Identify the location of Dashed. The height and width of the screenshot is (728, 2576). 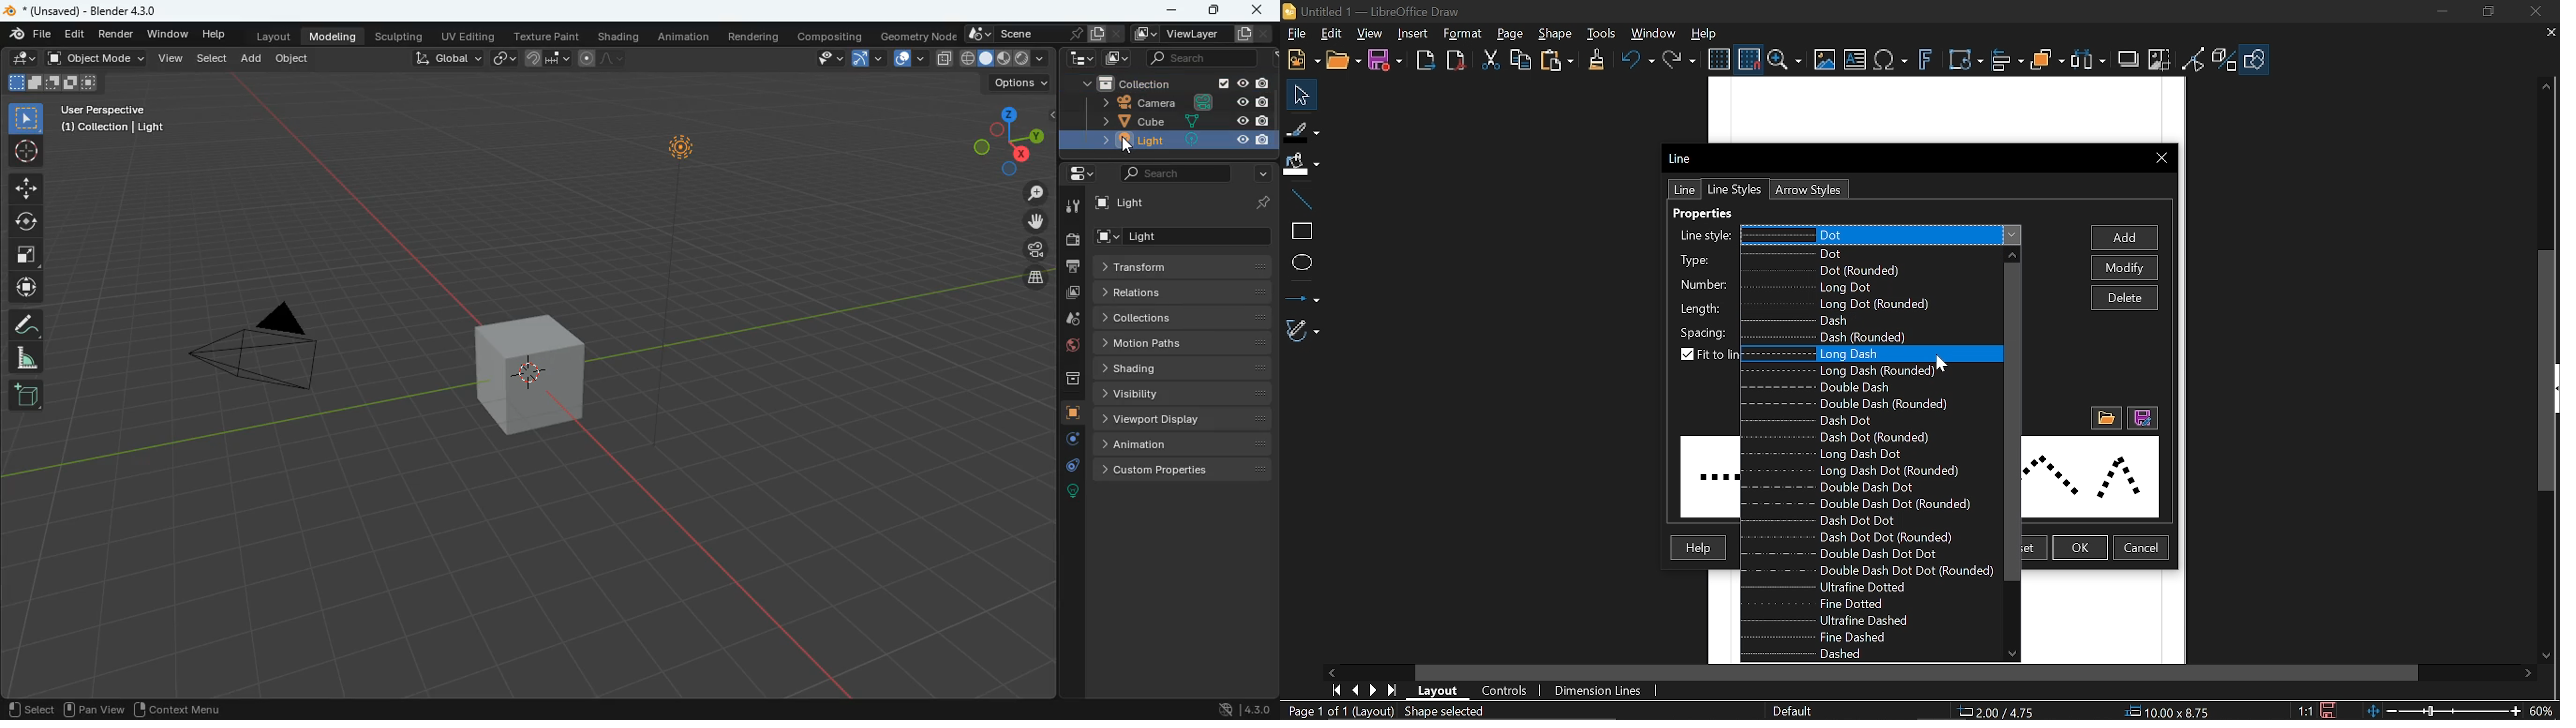
(1854, 652).